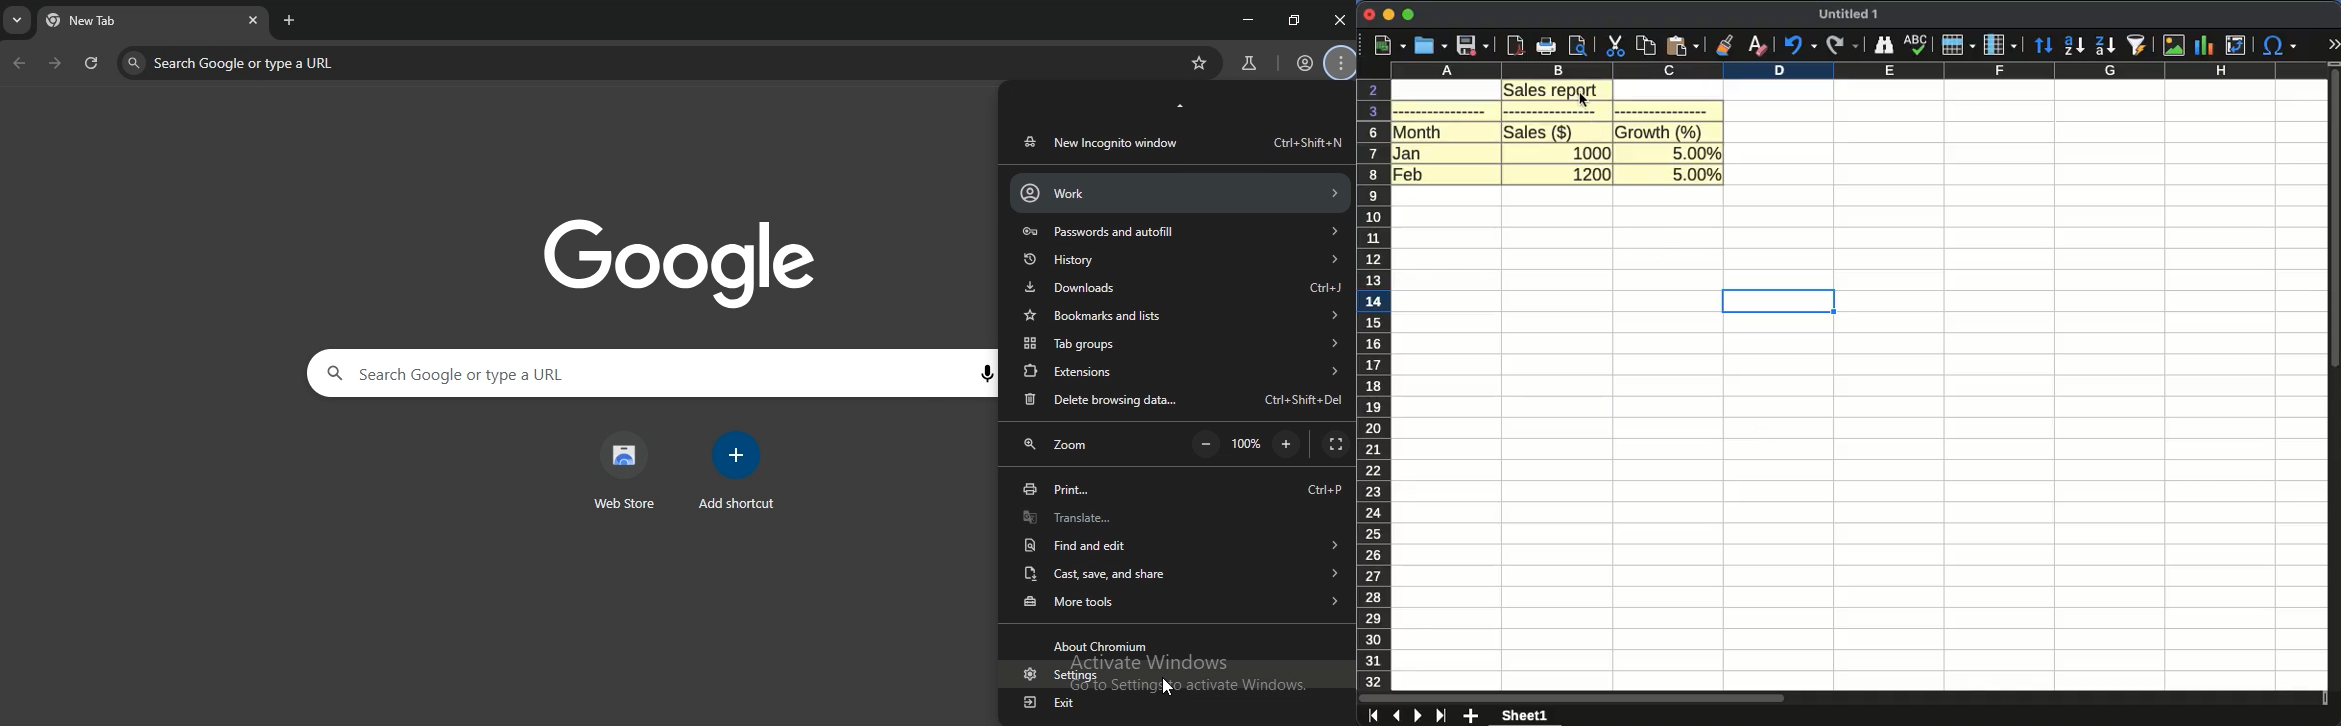  What do you see at coordinates (625, 471) in the screenshot?
I see `web store` at bounding box center [625, 471].